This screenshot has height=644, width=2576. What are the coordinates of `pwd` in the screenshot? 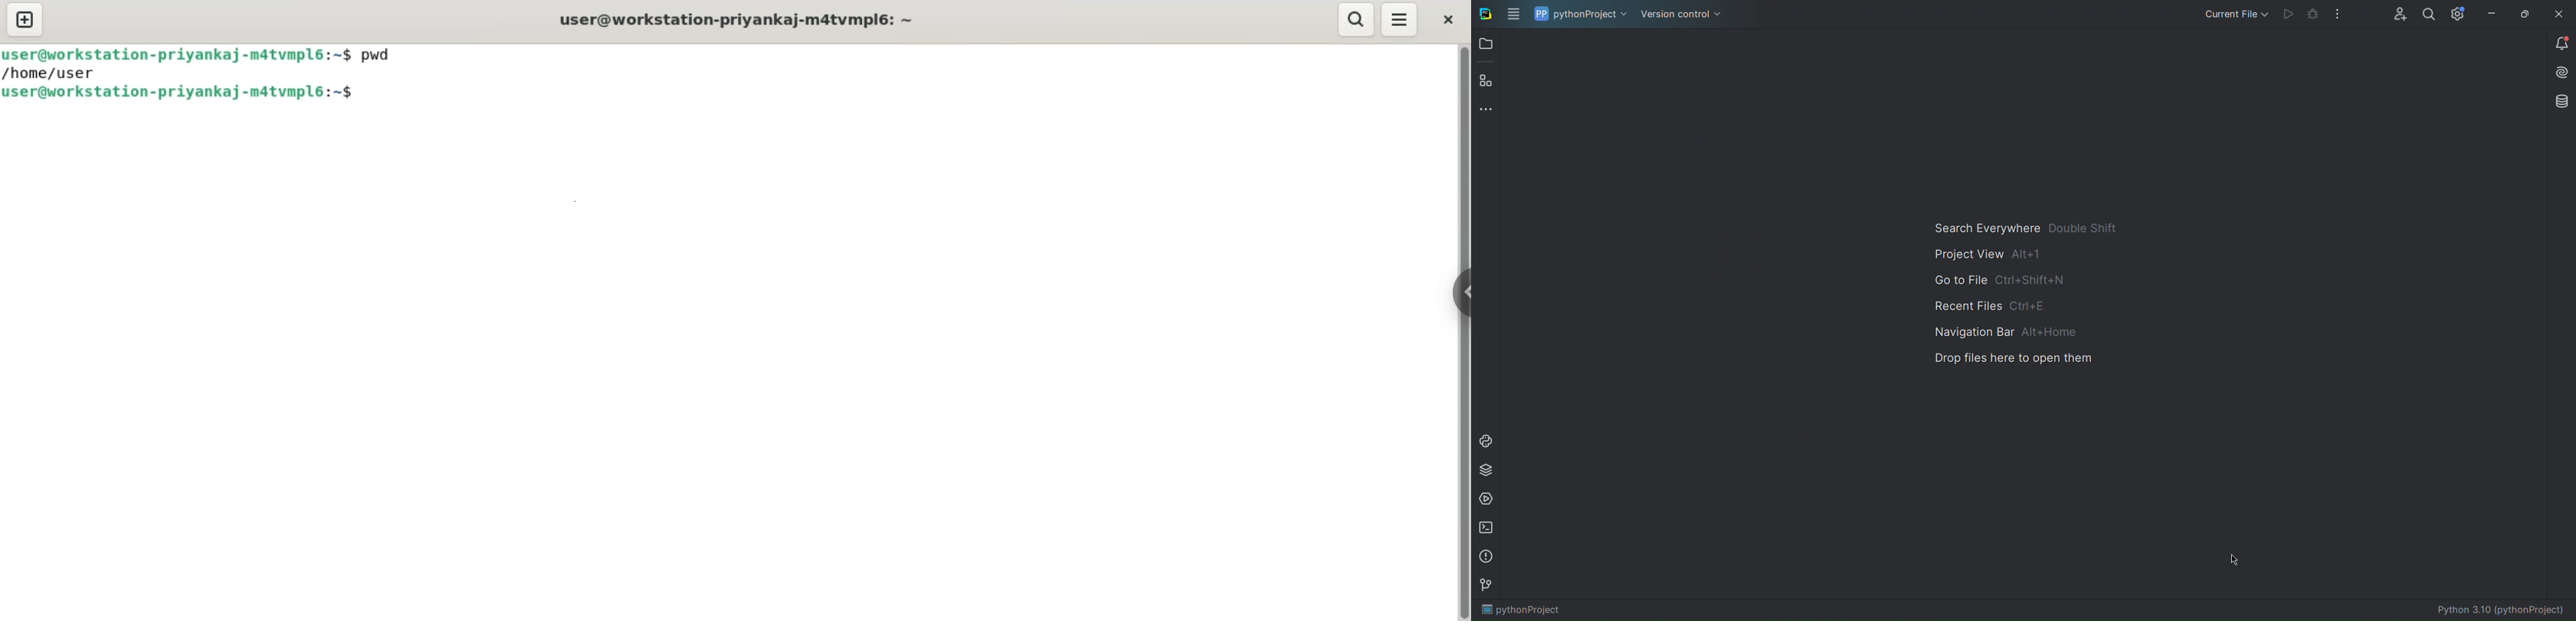 It's located at (382, 53).